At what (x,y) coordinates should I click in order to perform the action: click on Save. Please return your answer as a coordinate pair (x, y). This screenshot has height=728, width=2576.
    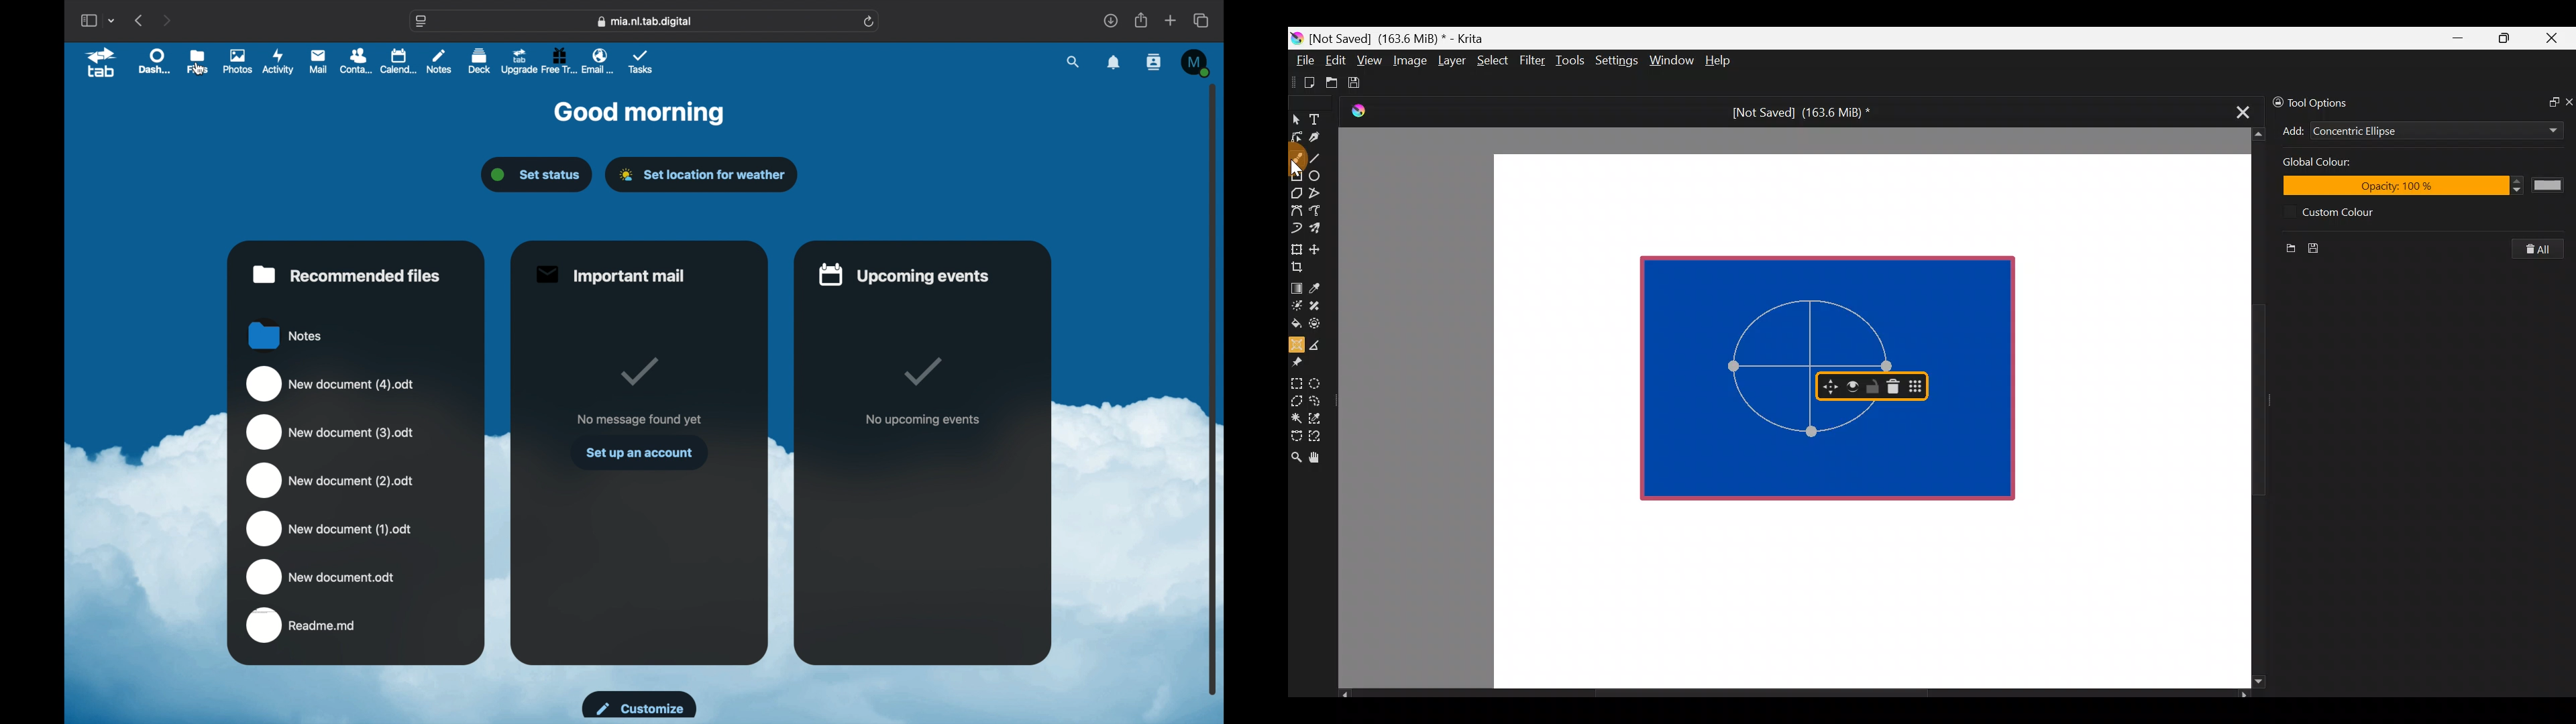
    Looking at the image, I should click on (1363, 82).